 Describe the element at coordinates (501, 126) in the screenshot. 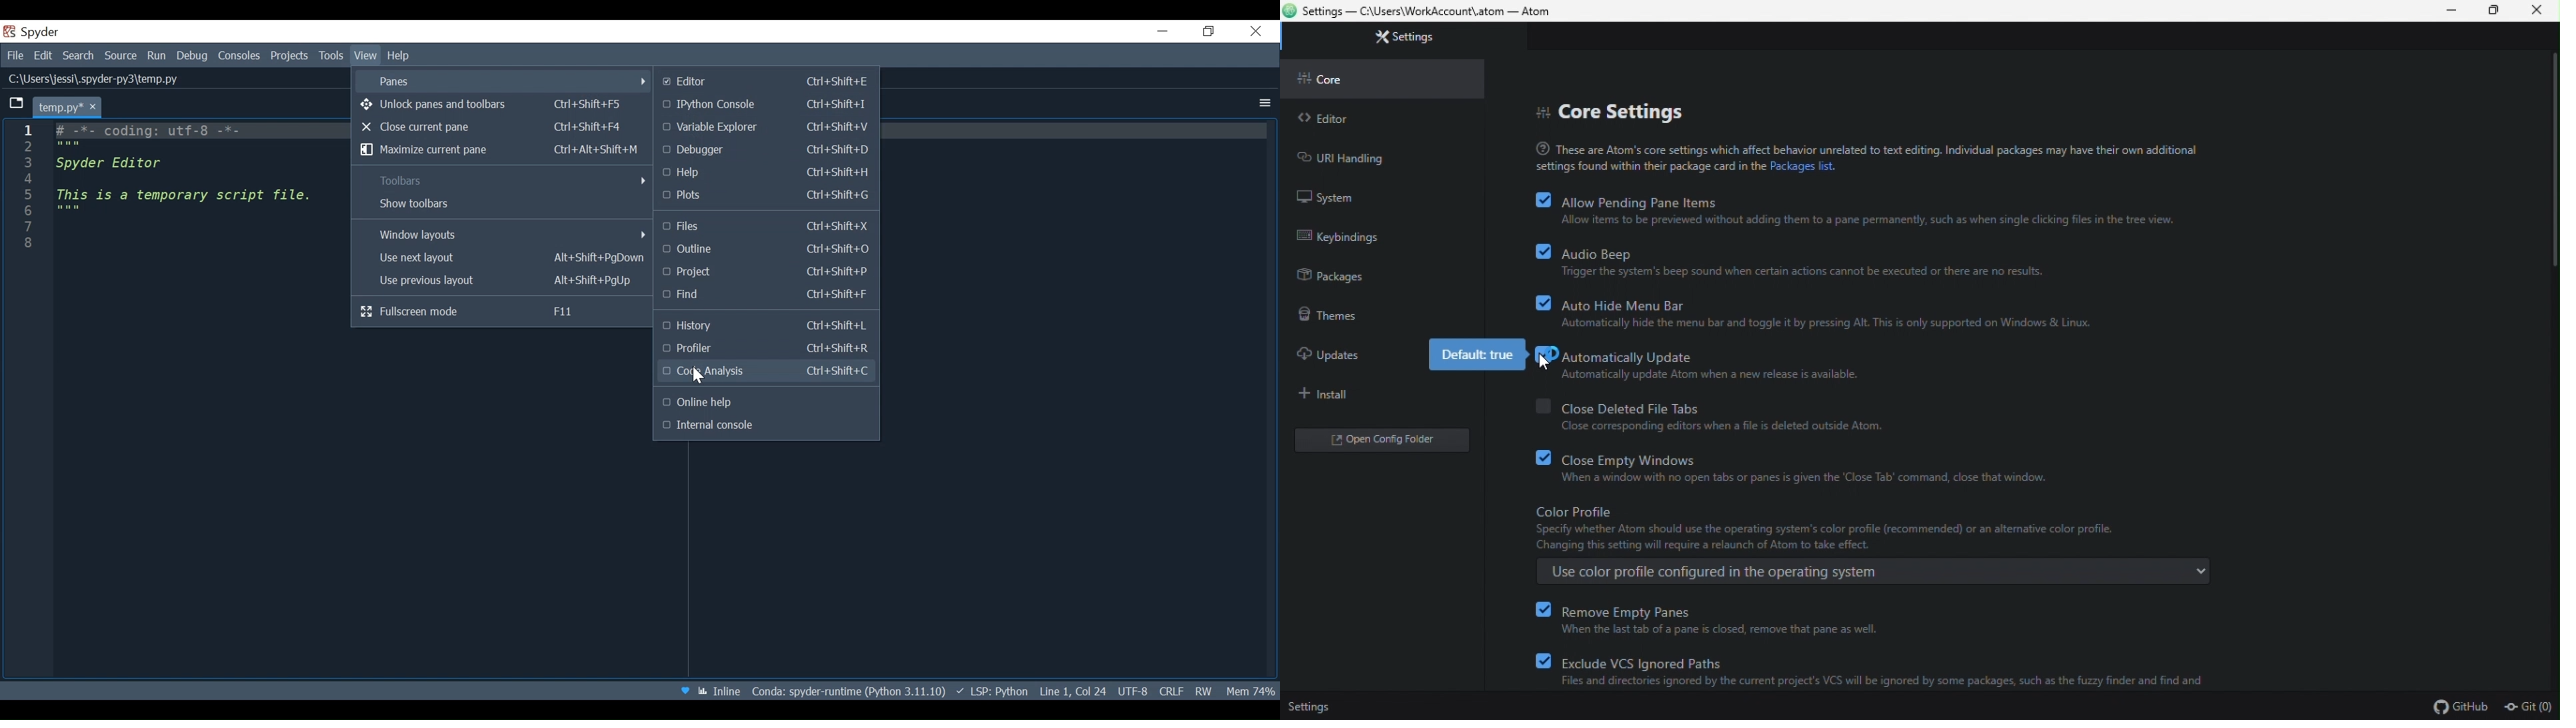

I see `Close current pane` at that location.